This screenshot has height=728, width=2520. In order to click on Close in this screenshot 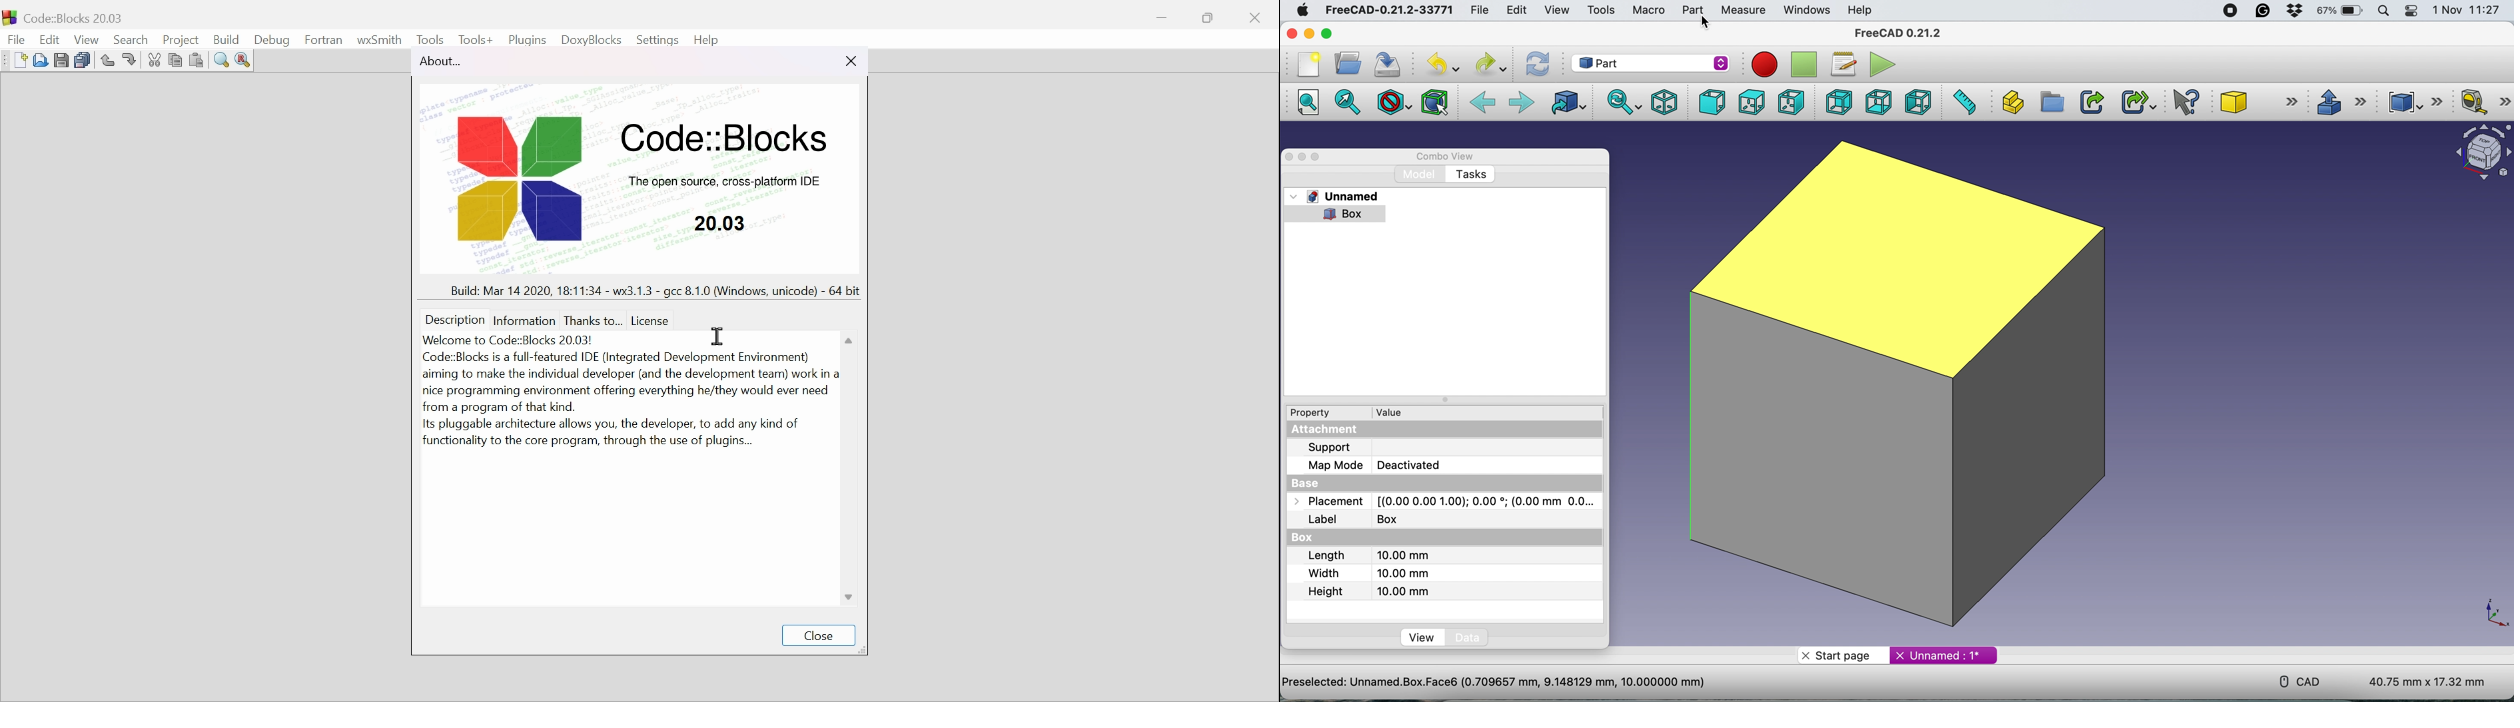, I will do `click(1253, 20)`.